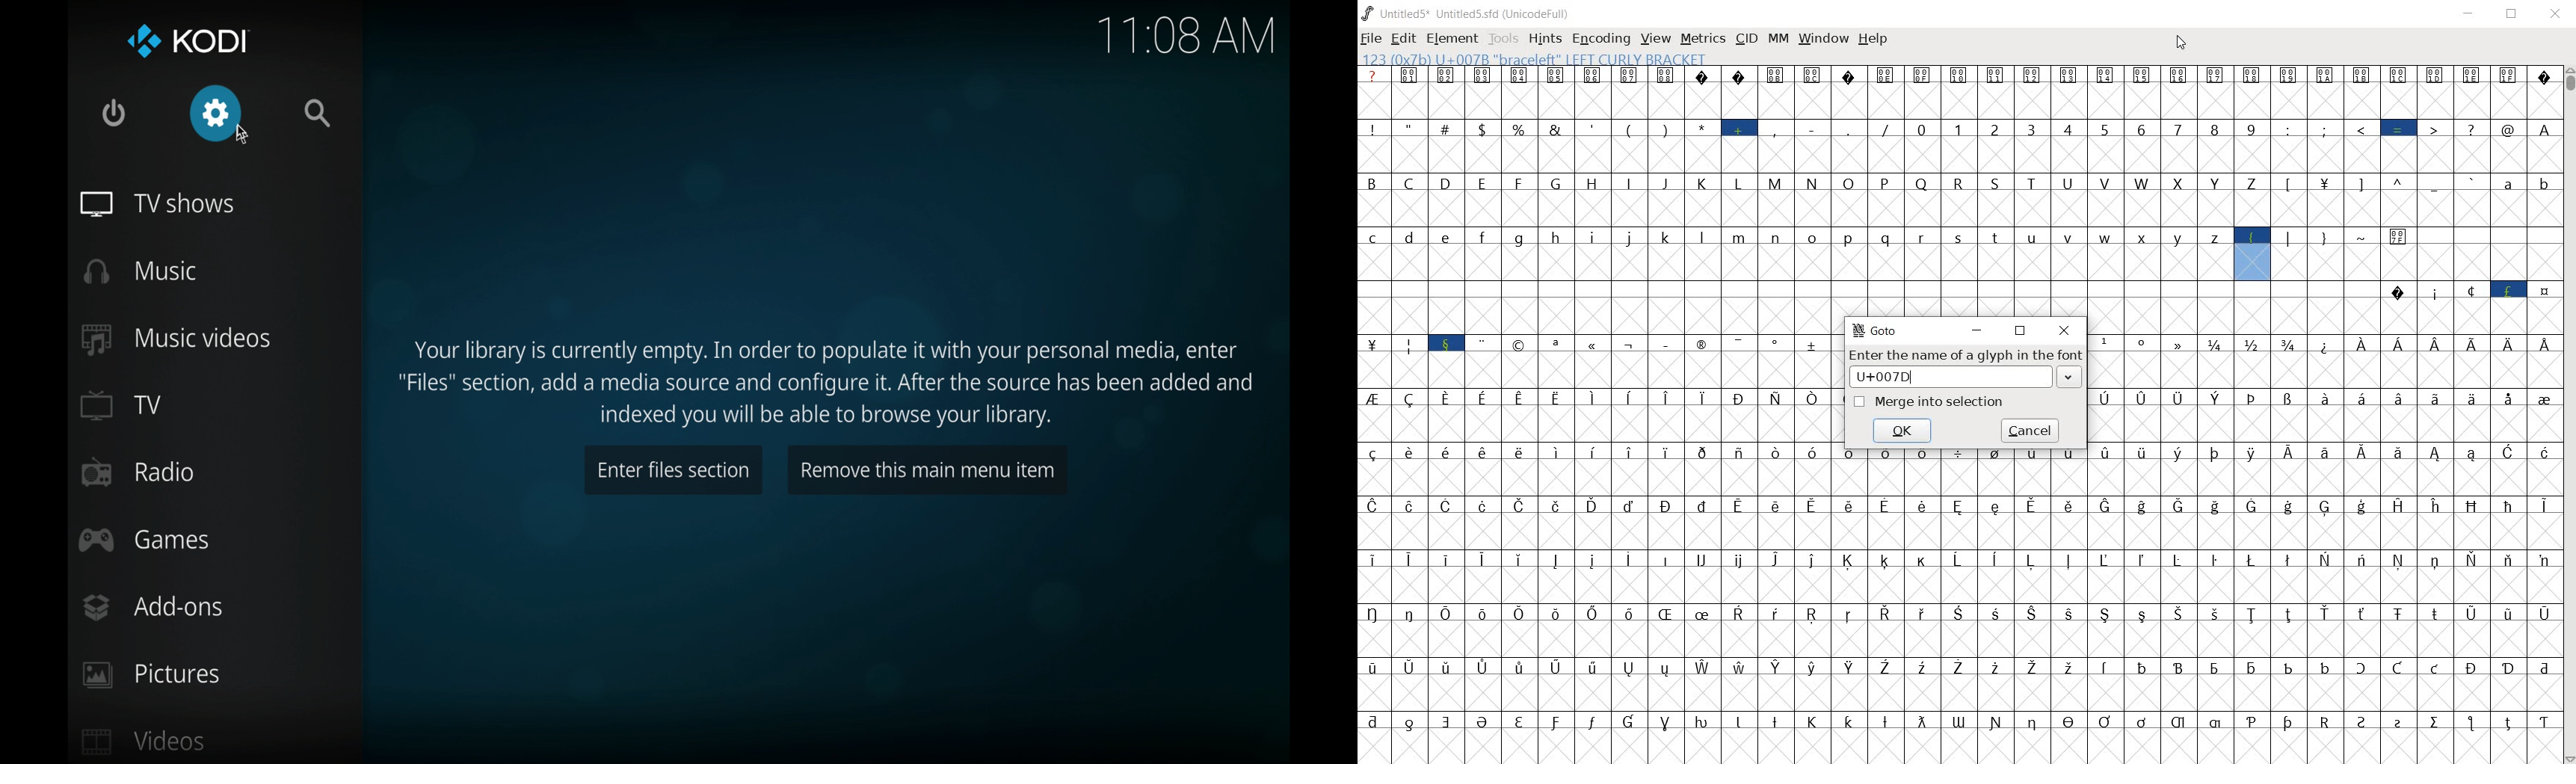  What do you see at coordinates (135, 472) in the screenshot?
I see `radio` at bounding box center [135, 472].